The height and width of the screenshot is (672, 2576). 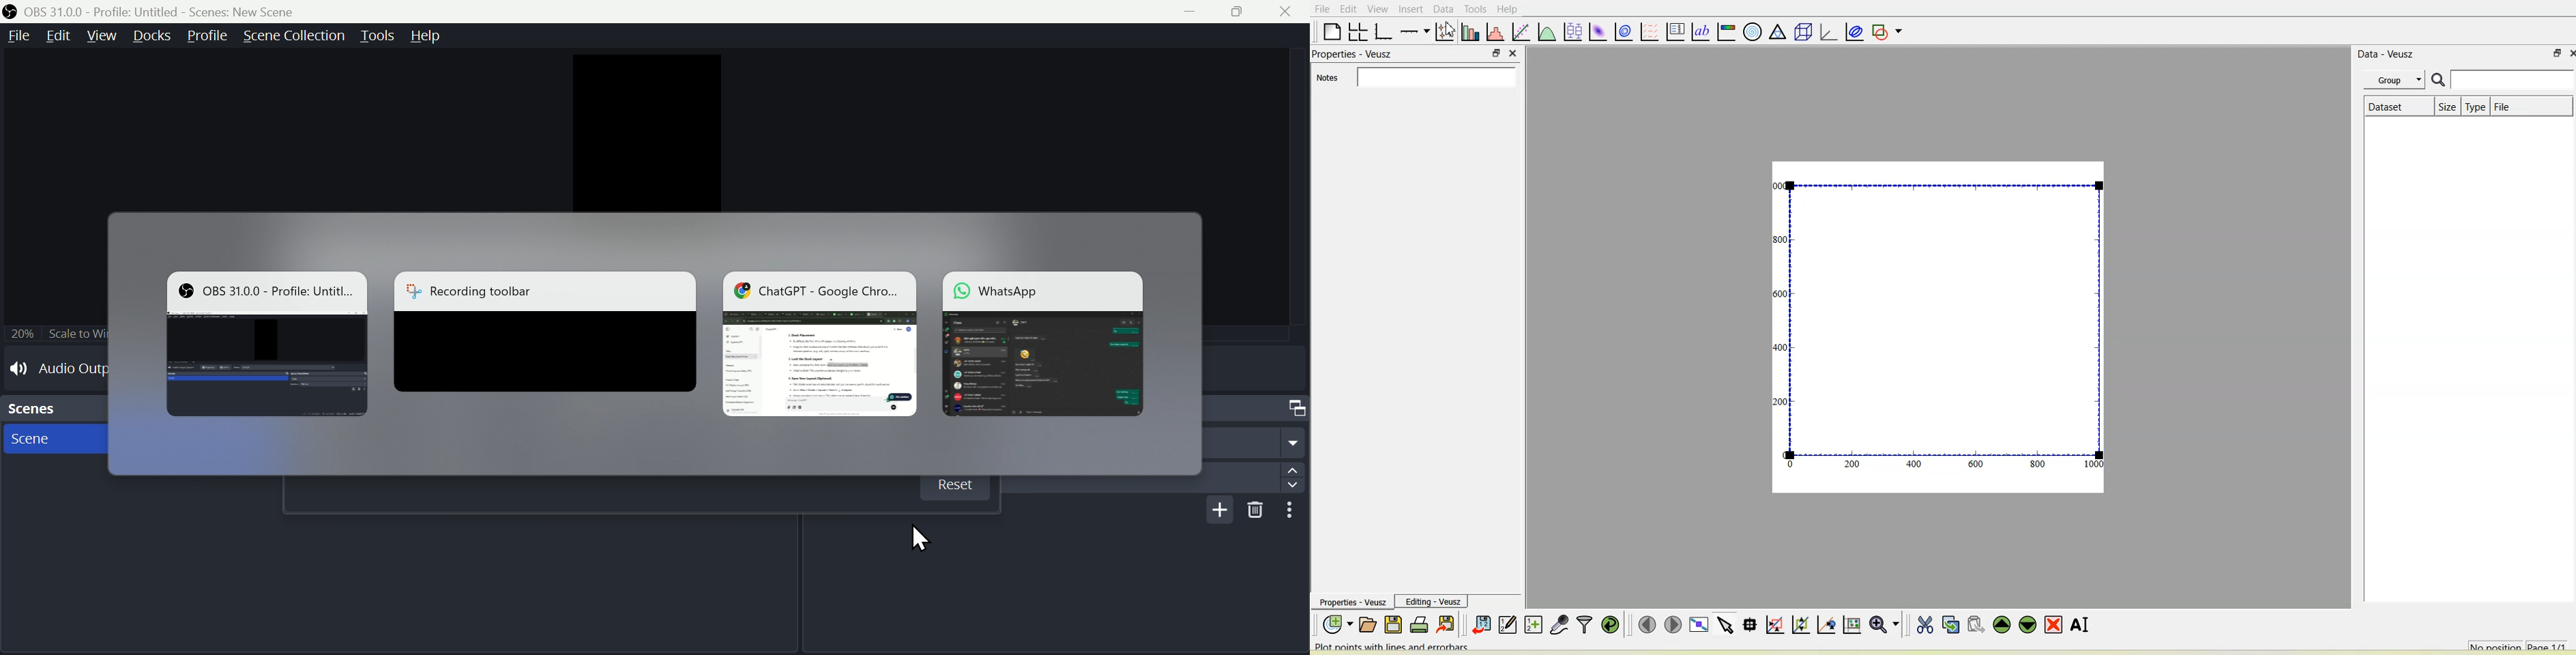 What do you see at coordinates (1216, 510) in the screenshot?
I see `add` at bounding box center [1216, 510].